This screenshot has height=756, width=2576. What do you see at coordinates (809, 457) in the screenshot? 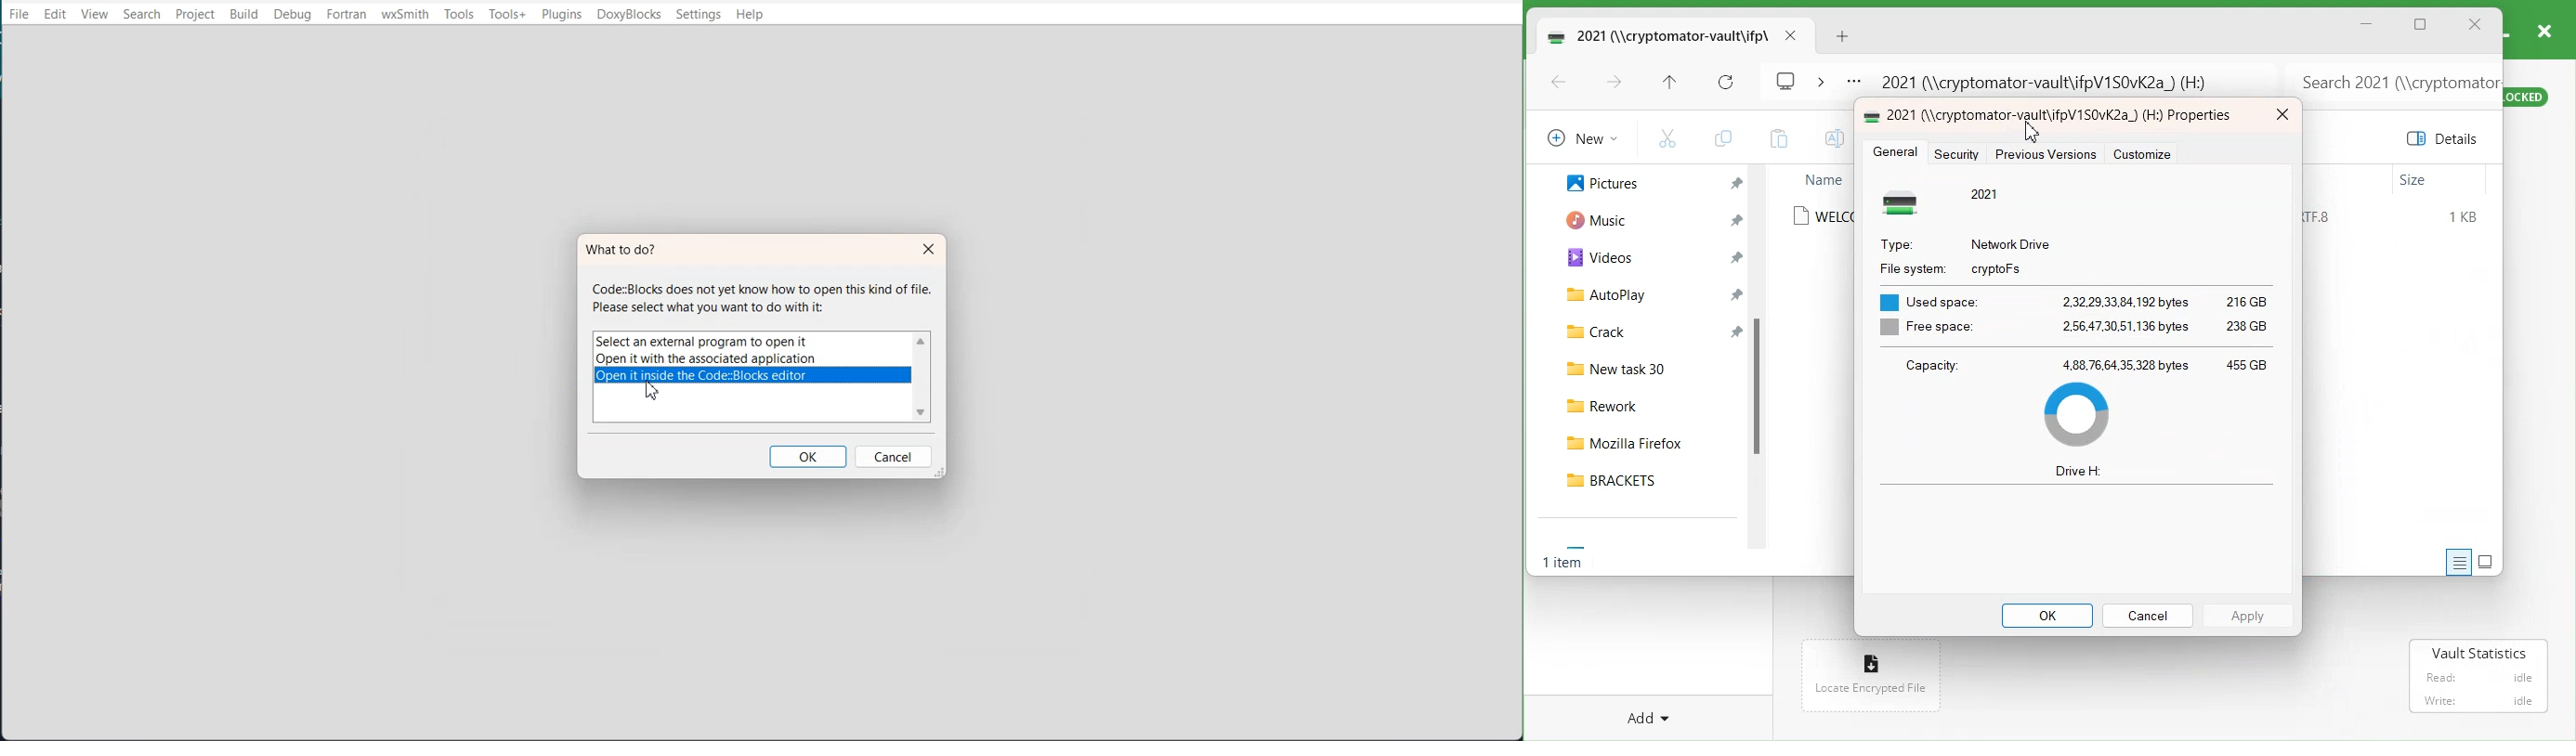
I see `OK` at bounding box center [809, 457].